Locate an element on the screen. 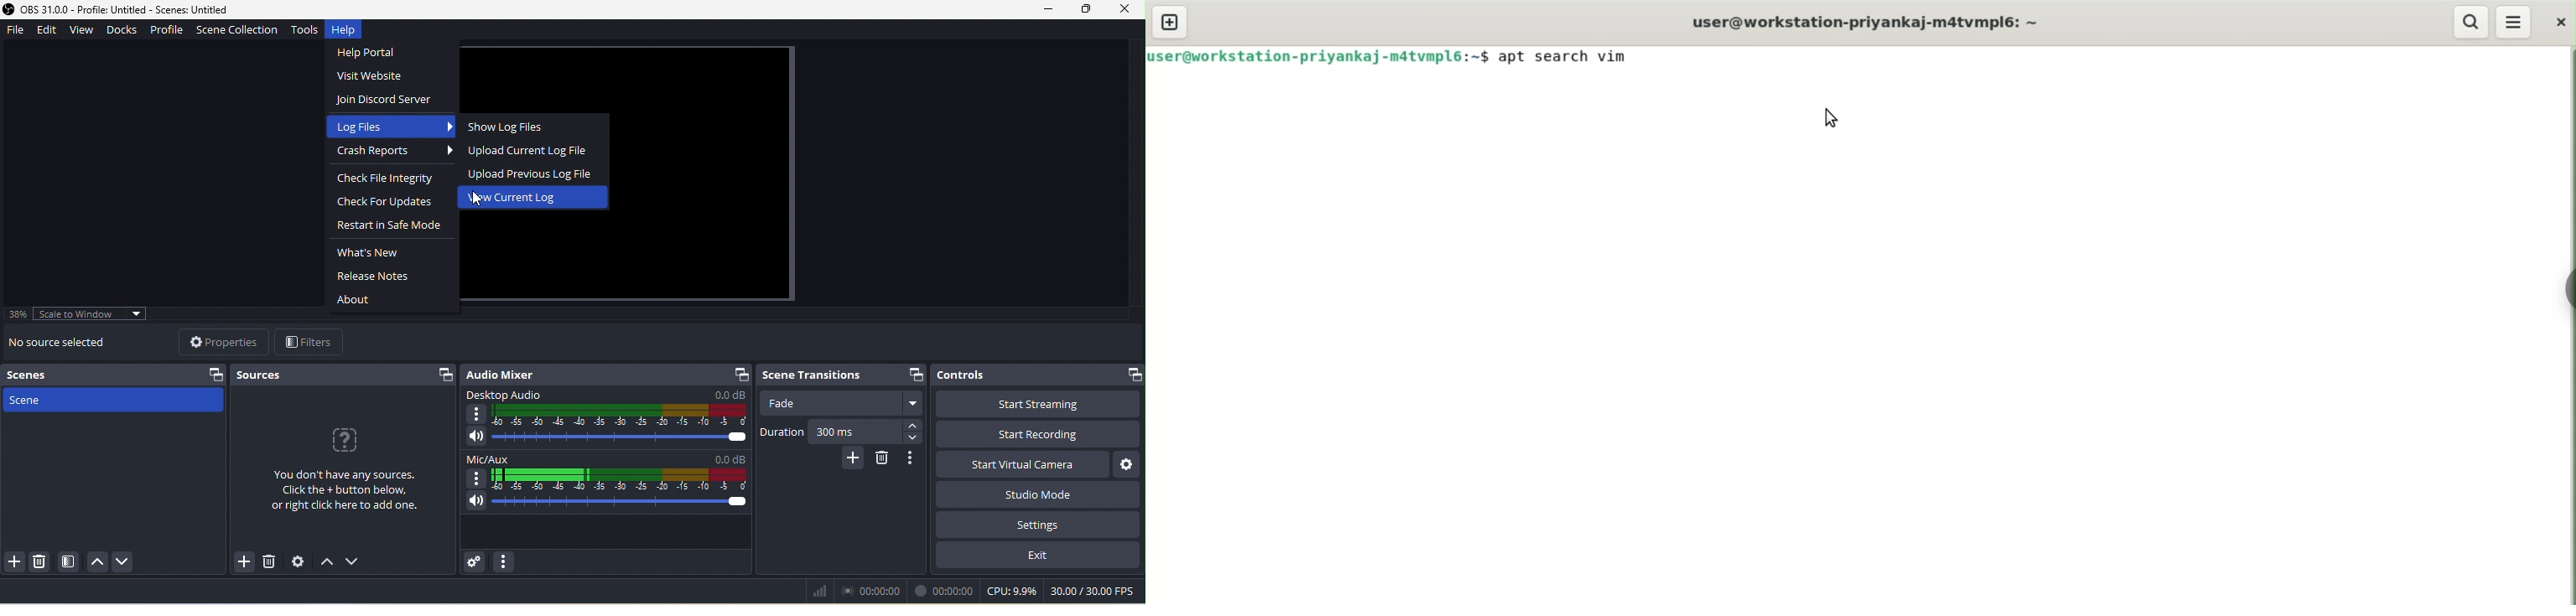 This screenshot has height=616, width=2576. cpu 9.9% is located at coordinates (1012, 592).